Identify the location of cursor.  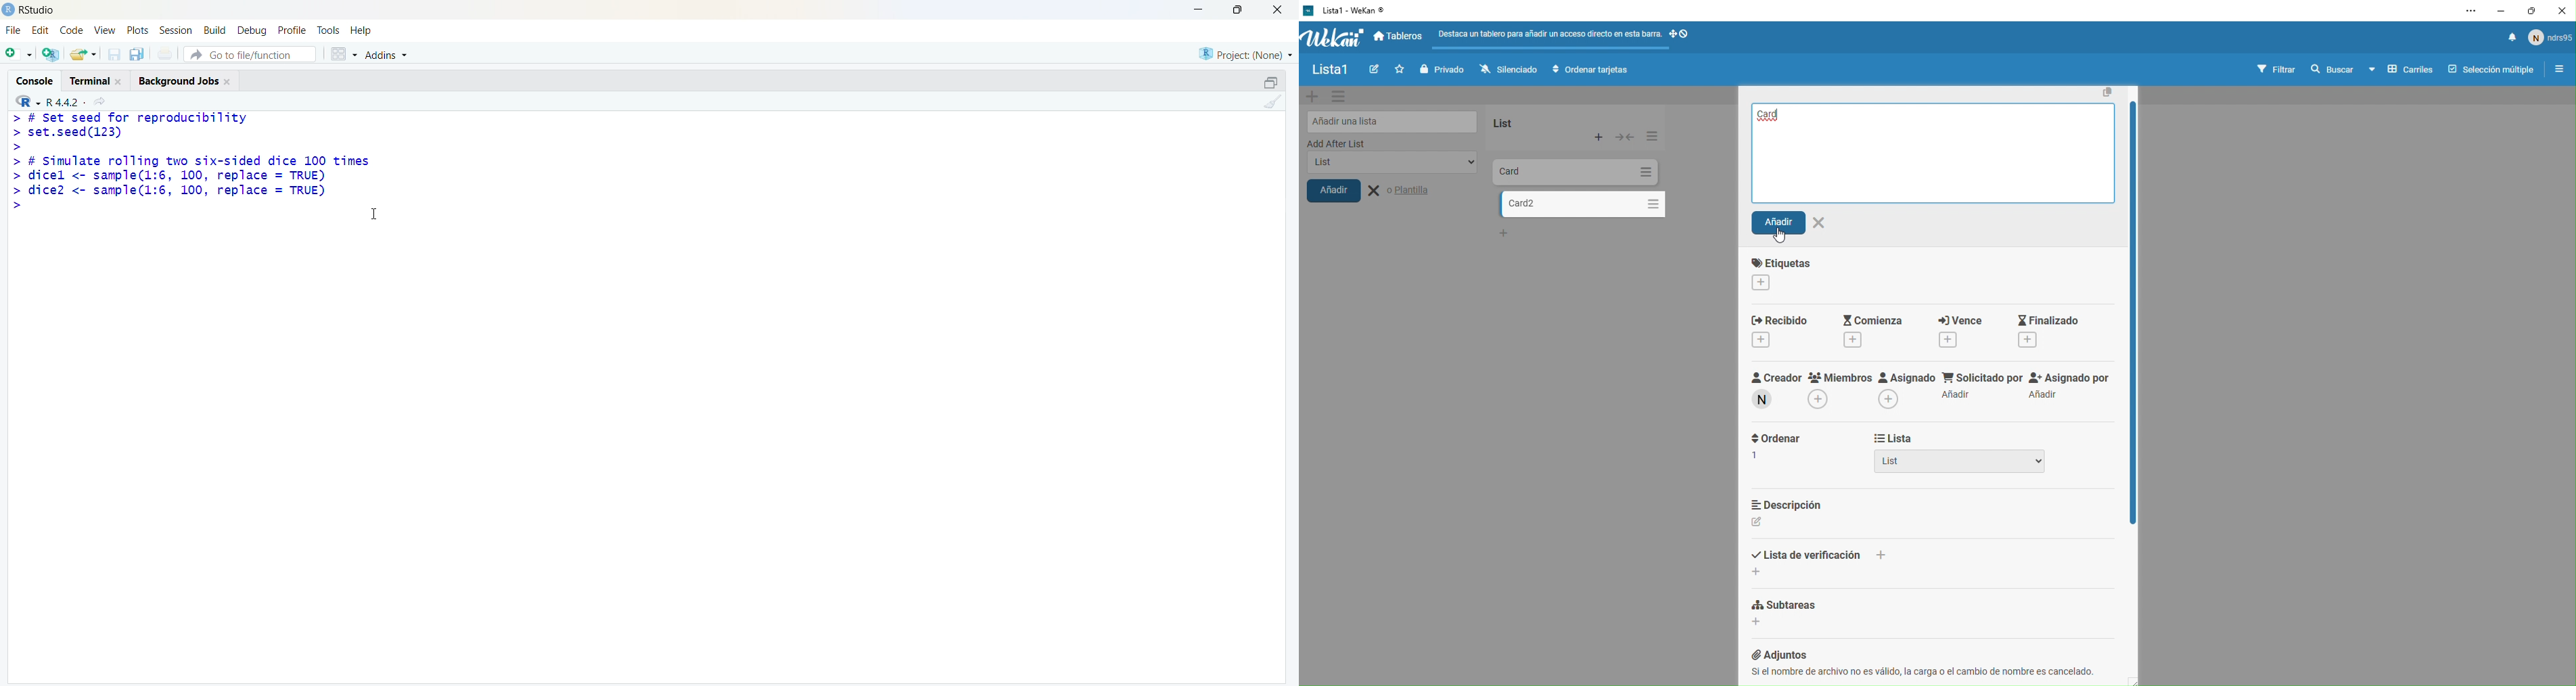
(373, 214).